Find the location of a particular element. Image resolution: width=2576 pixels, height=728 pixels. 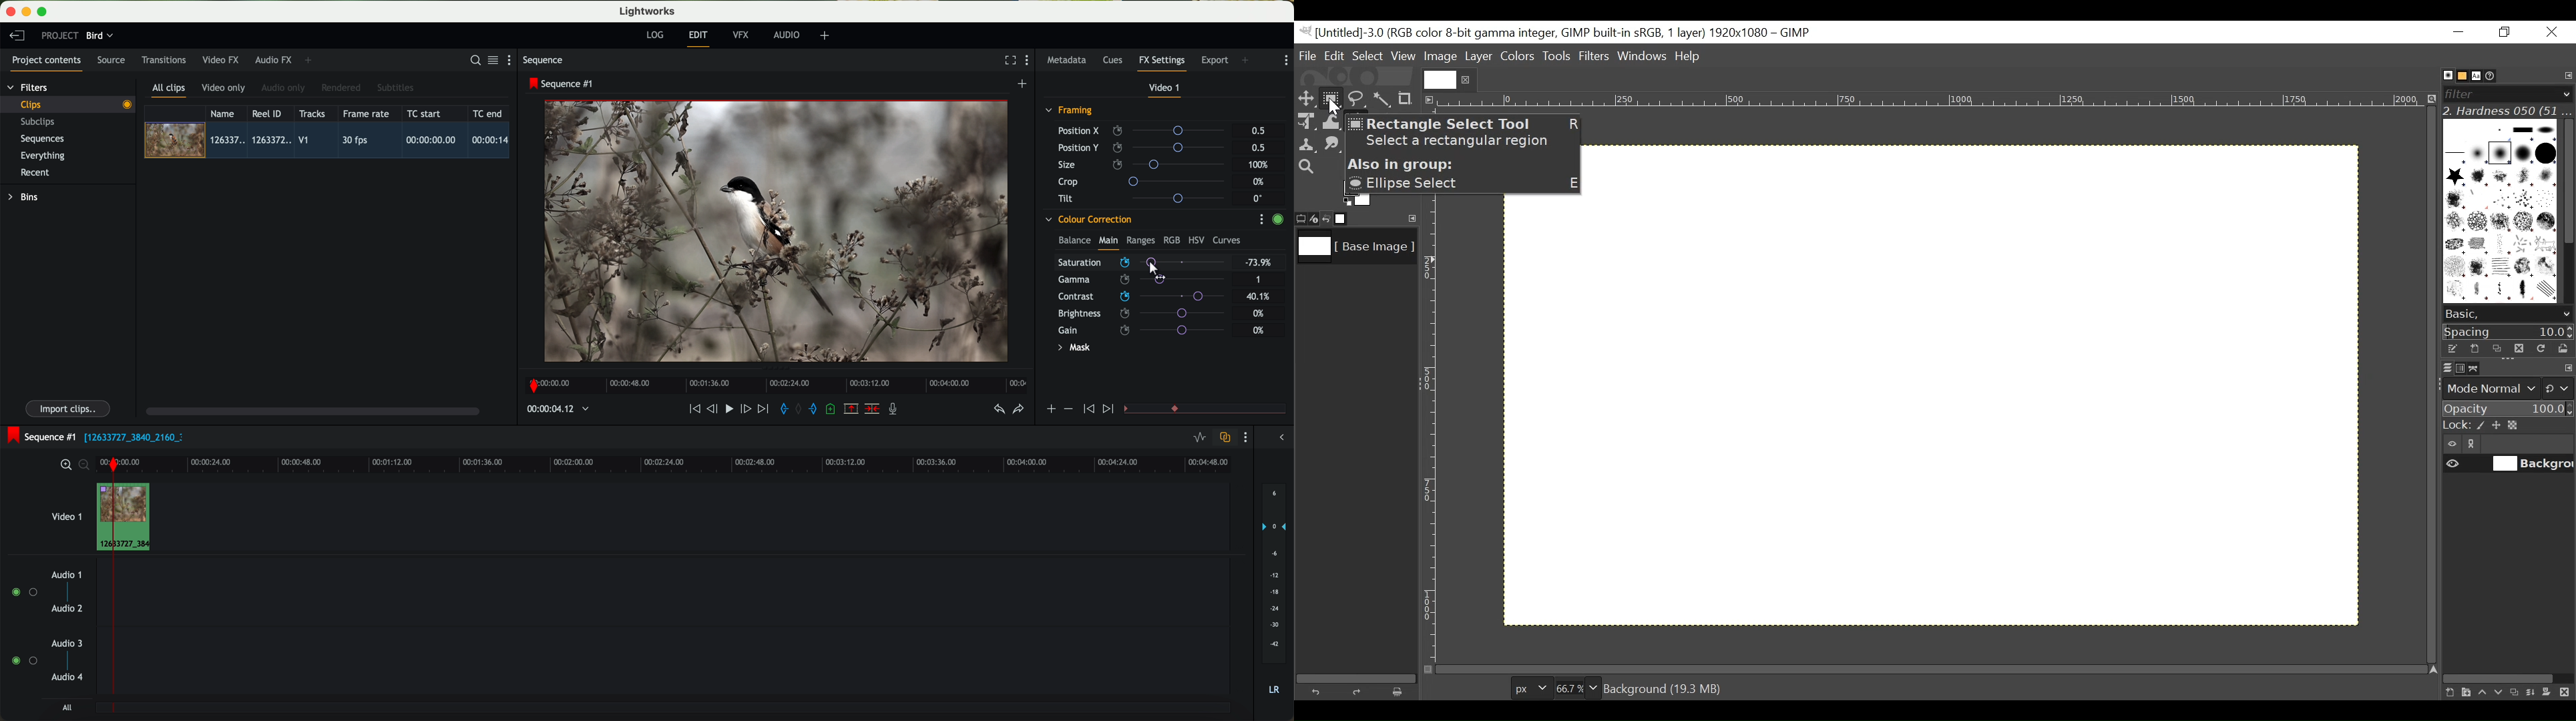

main is located at coordinates (1109, 242).